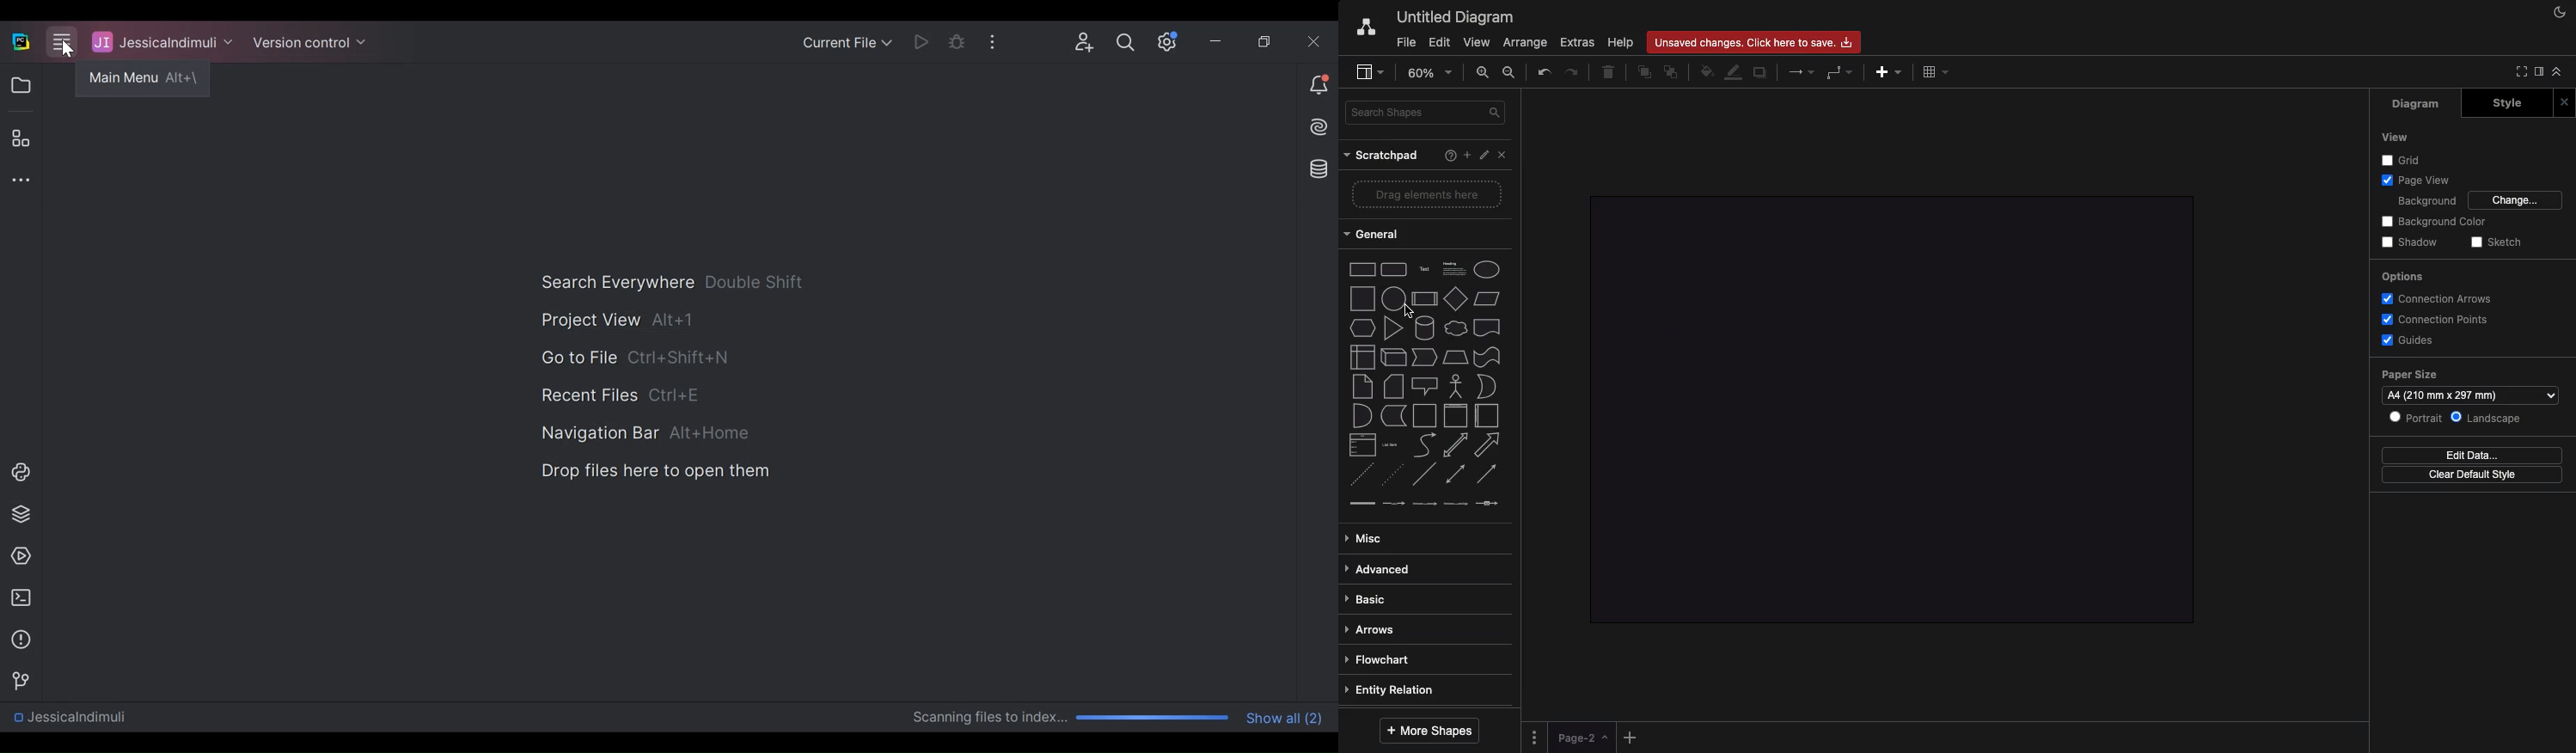 This screenshot has height=756, width=2576. Describe the element at coordinates (2518, 72) in the screenshot. I see `Full screen` at that location.